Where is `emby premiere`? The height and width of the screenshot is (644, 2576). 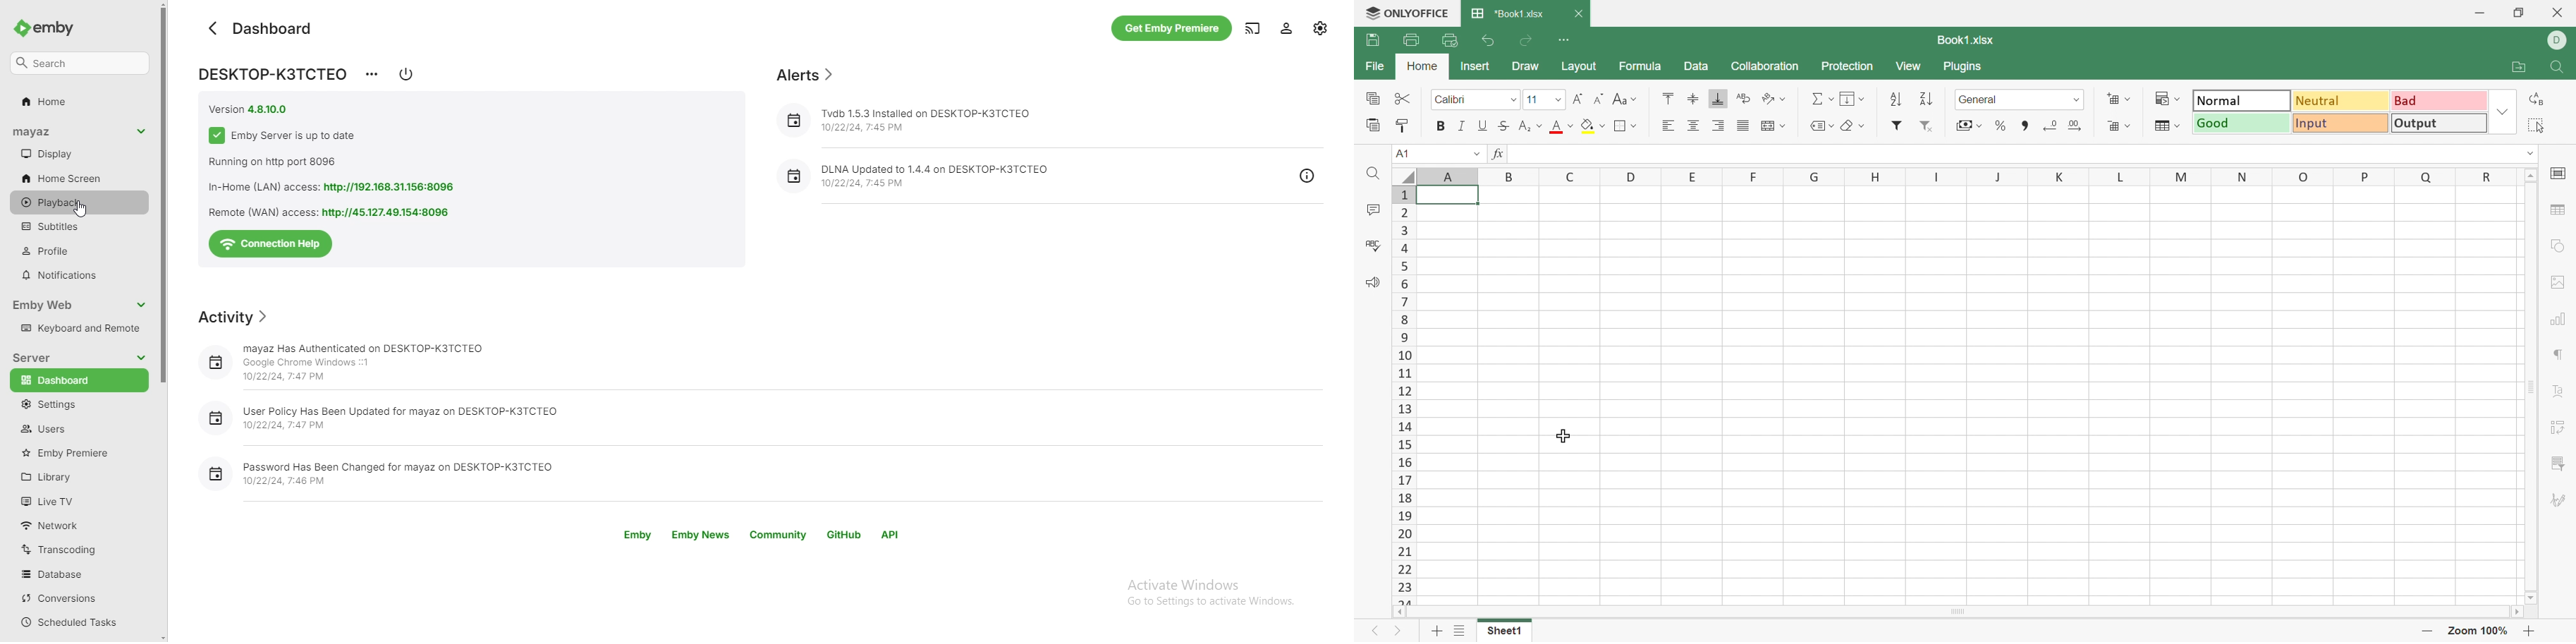
emby premiere is located at coordinates (77, 453).